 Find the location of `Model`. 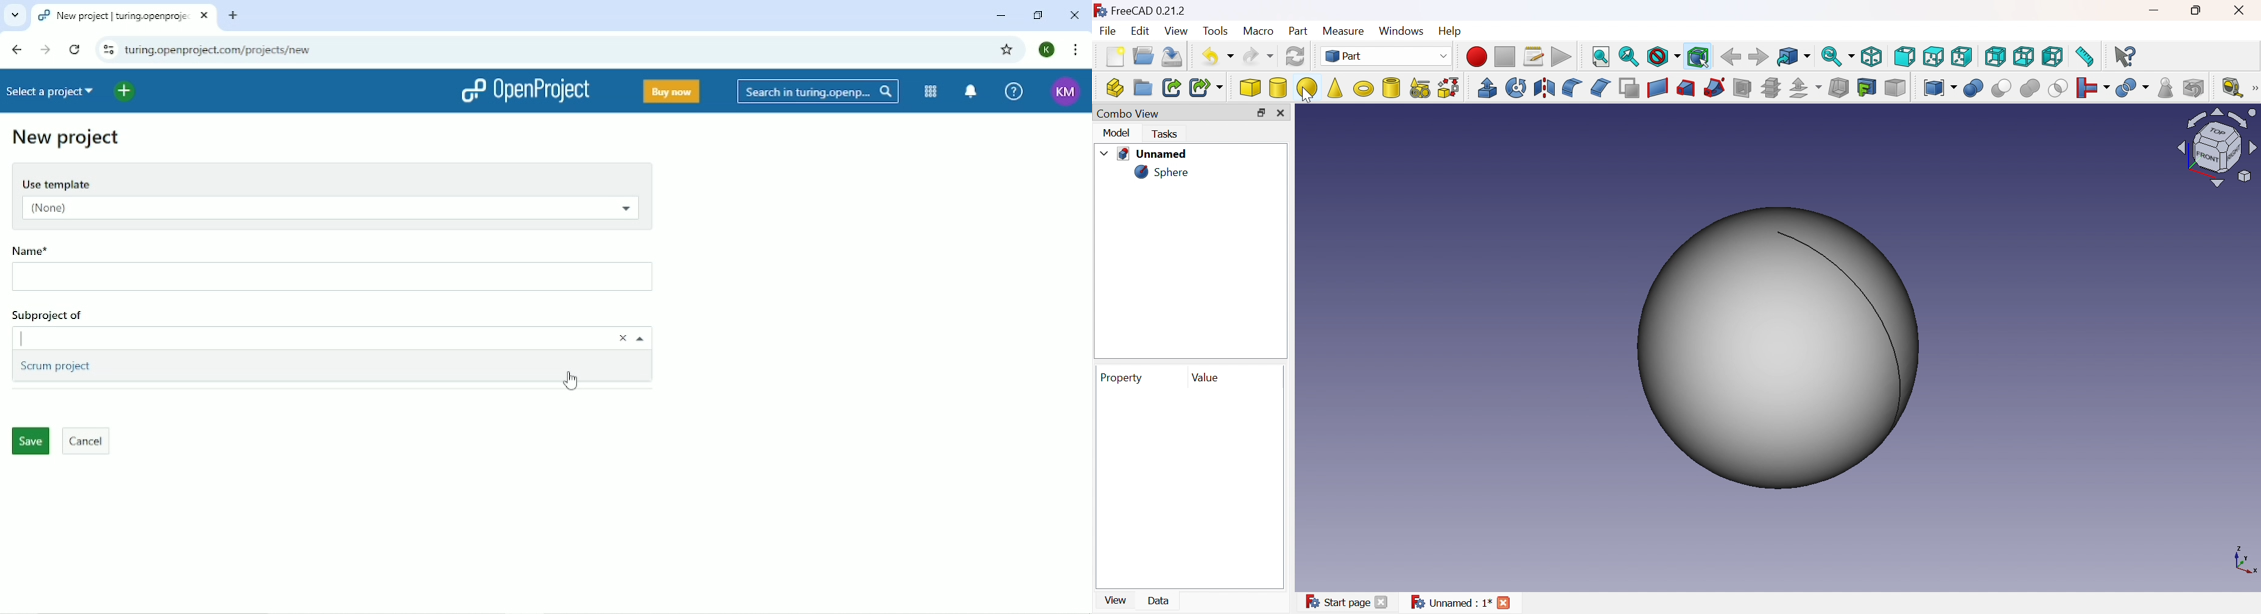

Model is located at coordinates (1117, 133).